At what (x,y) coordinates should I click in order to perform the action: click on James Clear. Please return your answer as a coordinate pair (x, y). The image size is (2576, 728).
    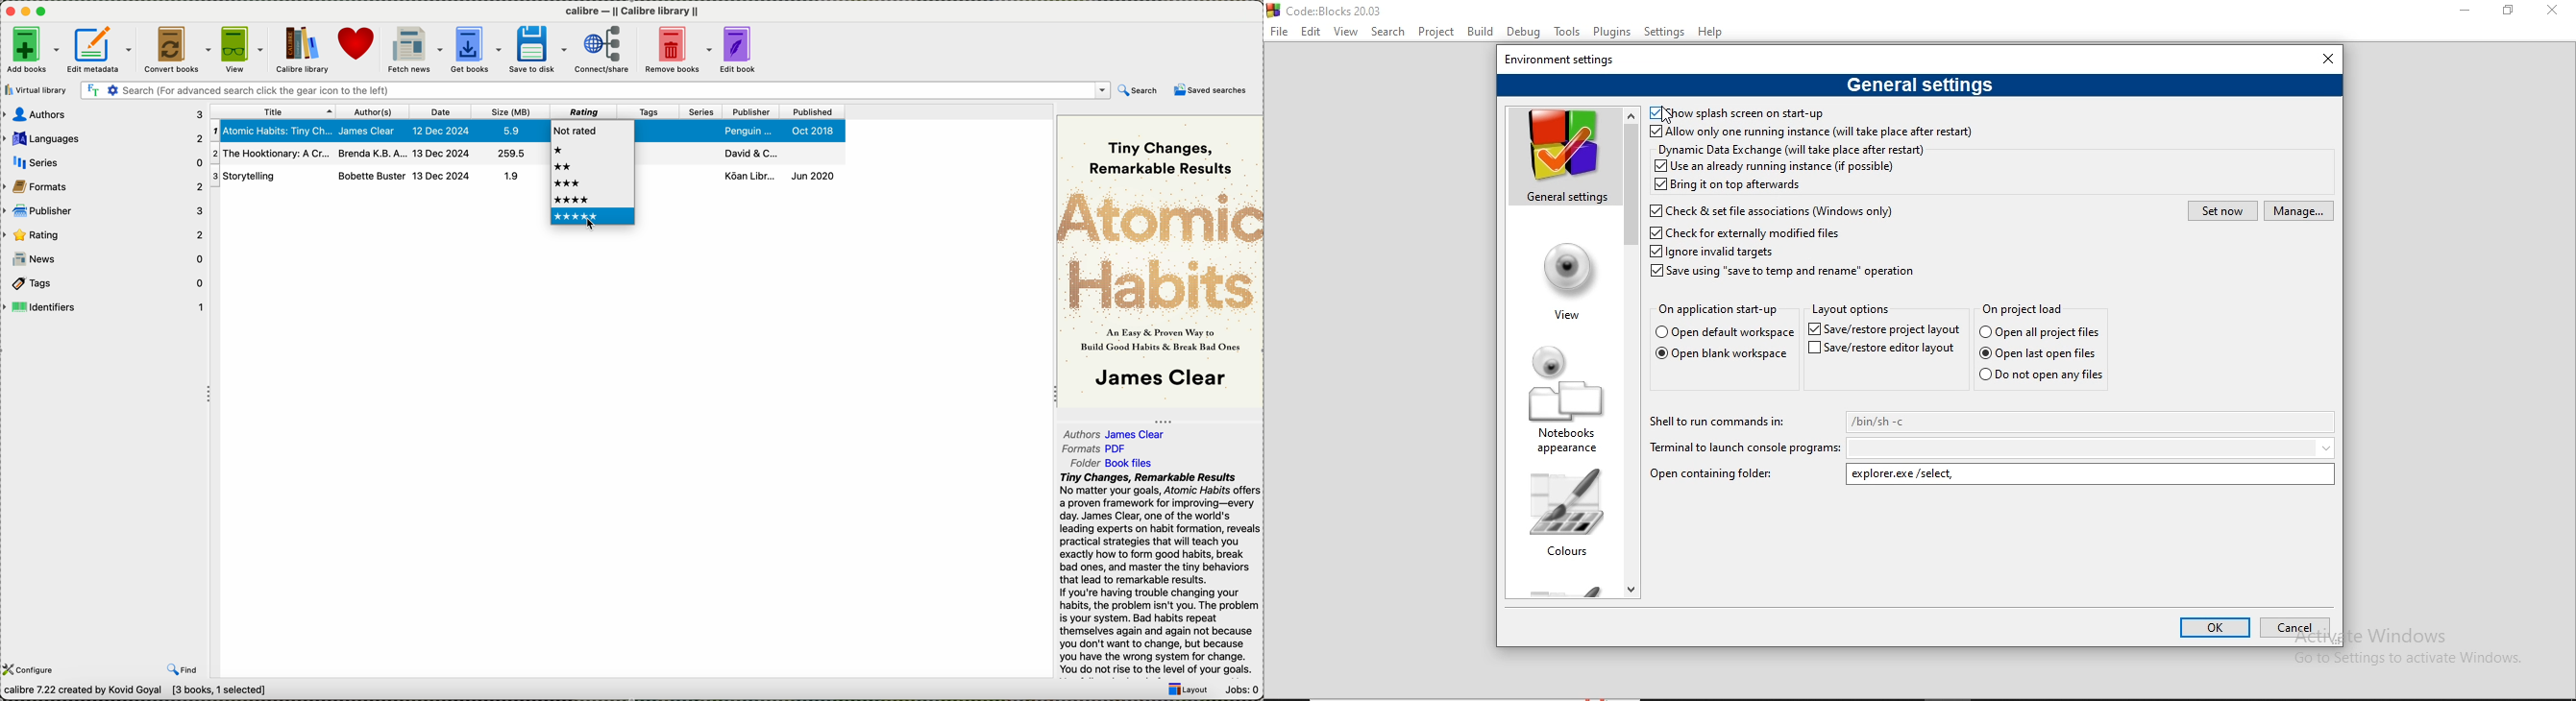
    Looking at the image, I should click on (1159, 379).